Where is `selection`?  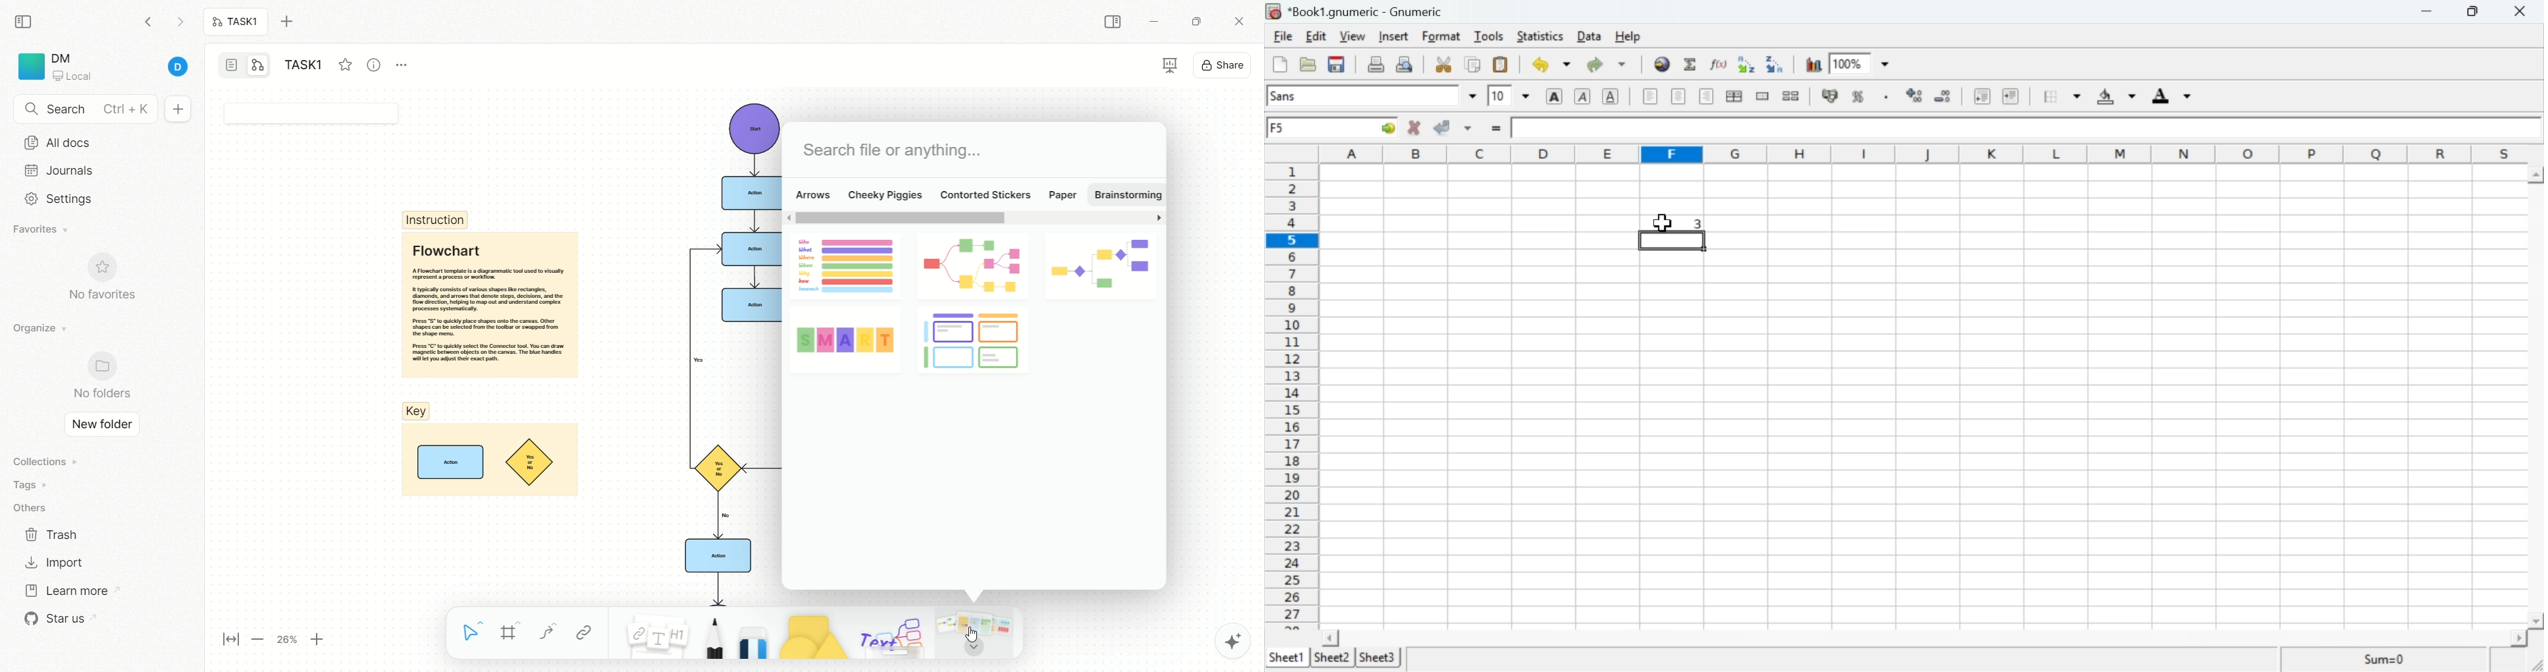
selection is located at coordinates (473, 634).